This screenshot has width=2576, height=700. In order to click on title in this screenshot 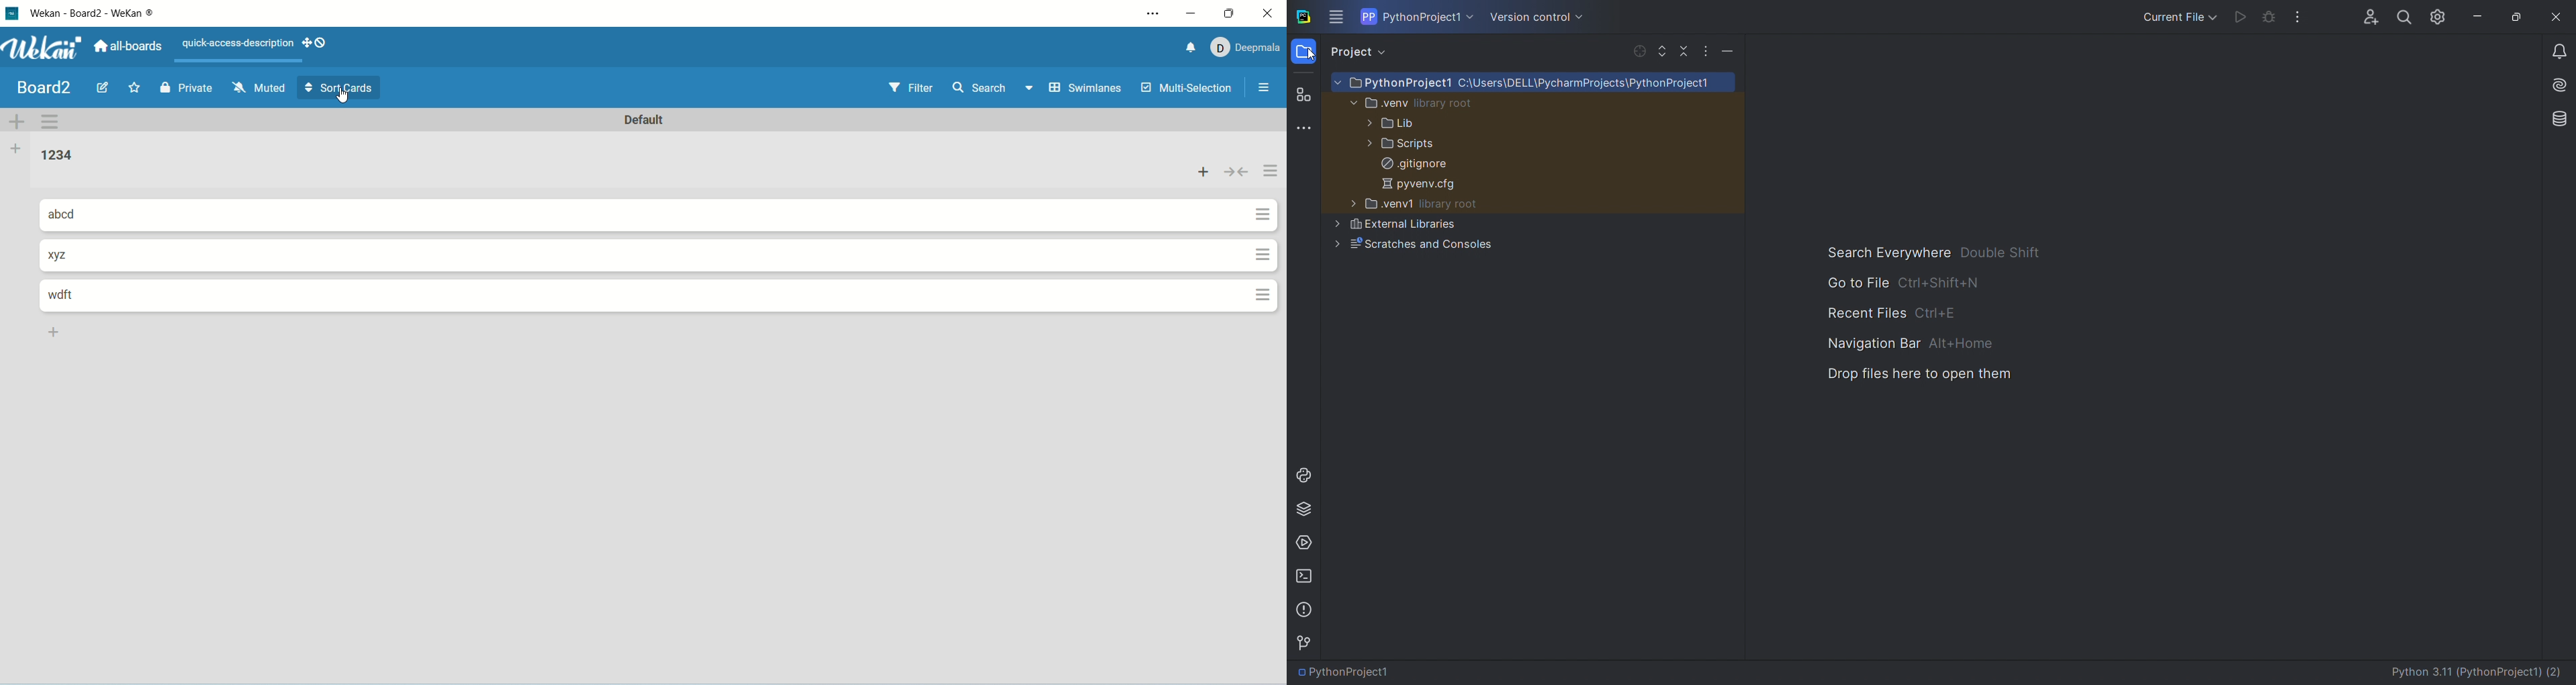, I will do `click(46, 88)`.